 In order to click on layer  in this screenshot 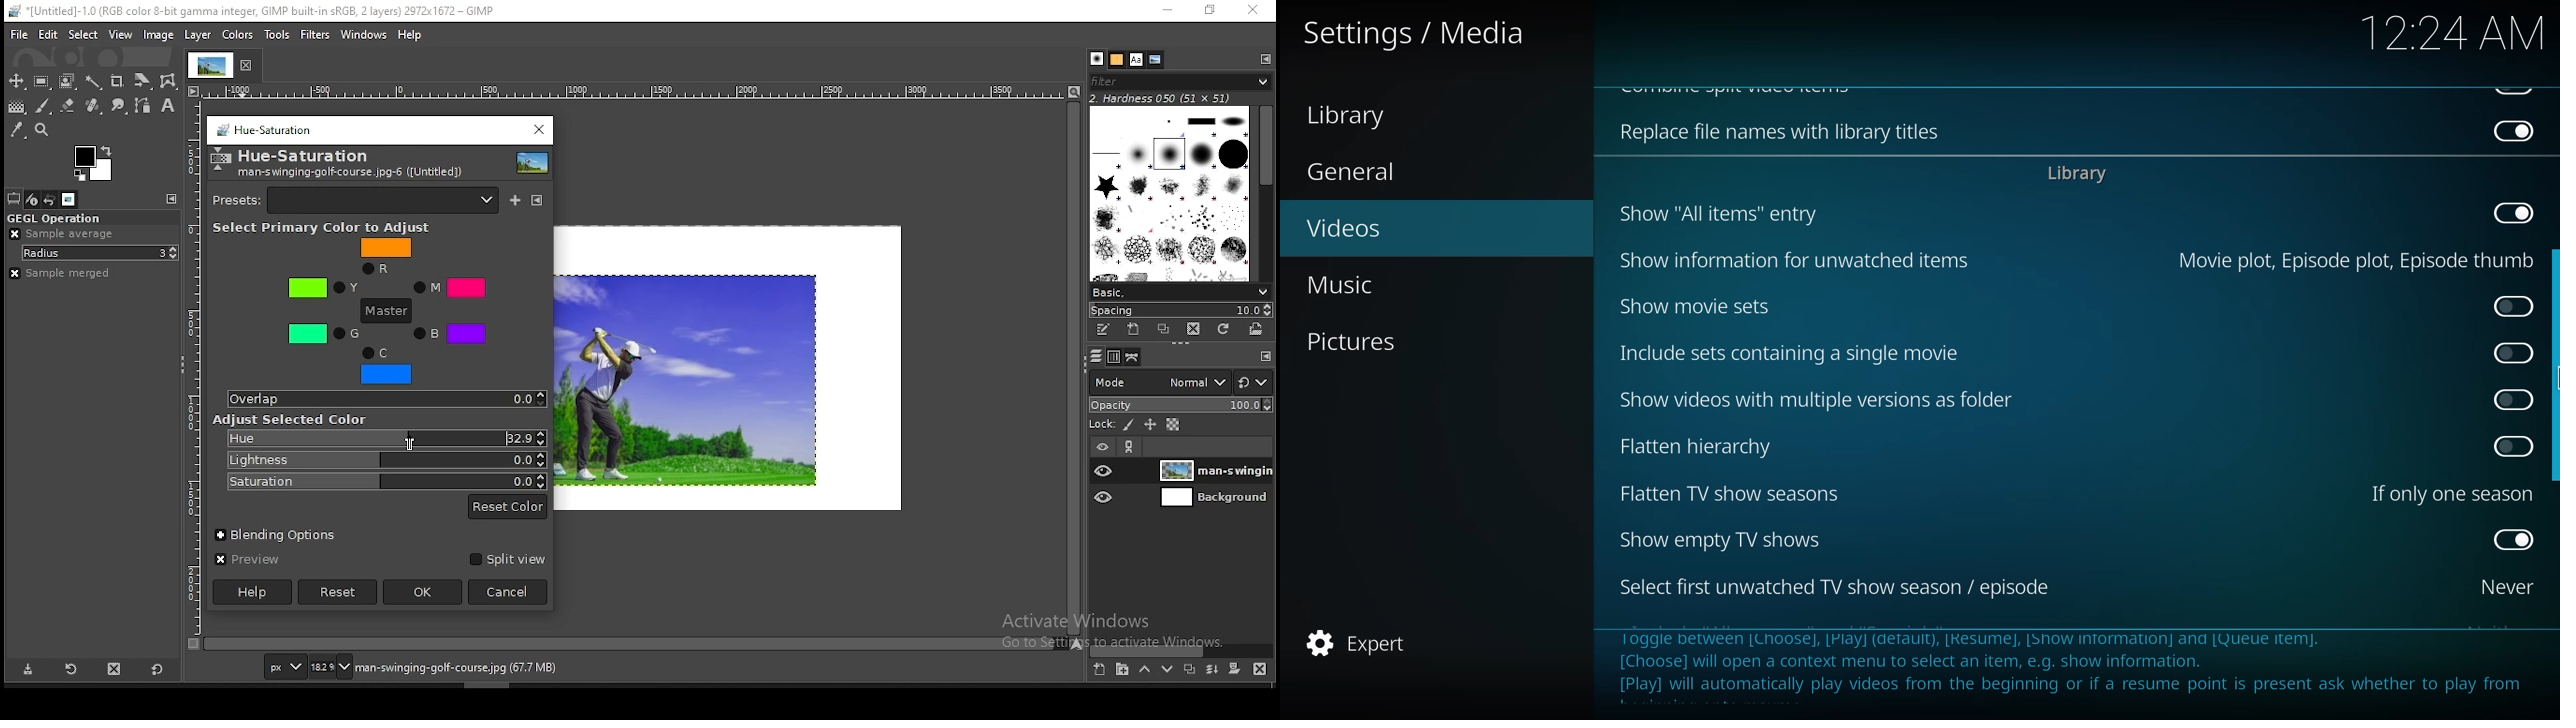, I will do `click(1215, 472)`.